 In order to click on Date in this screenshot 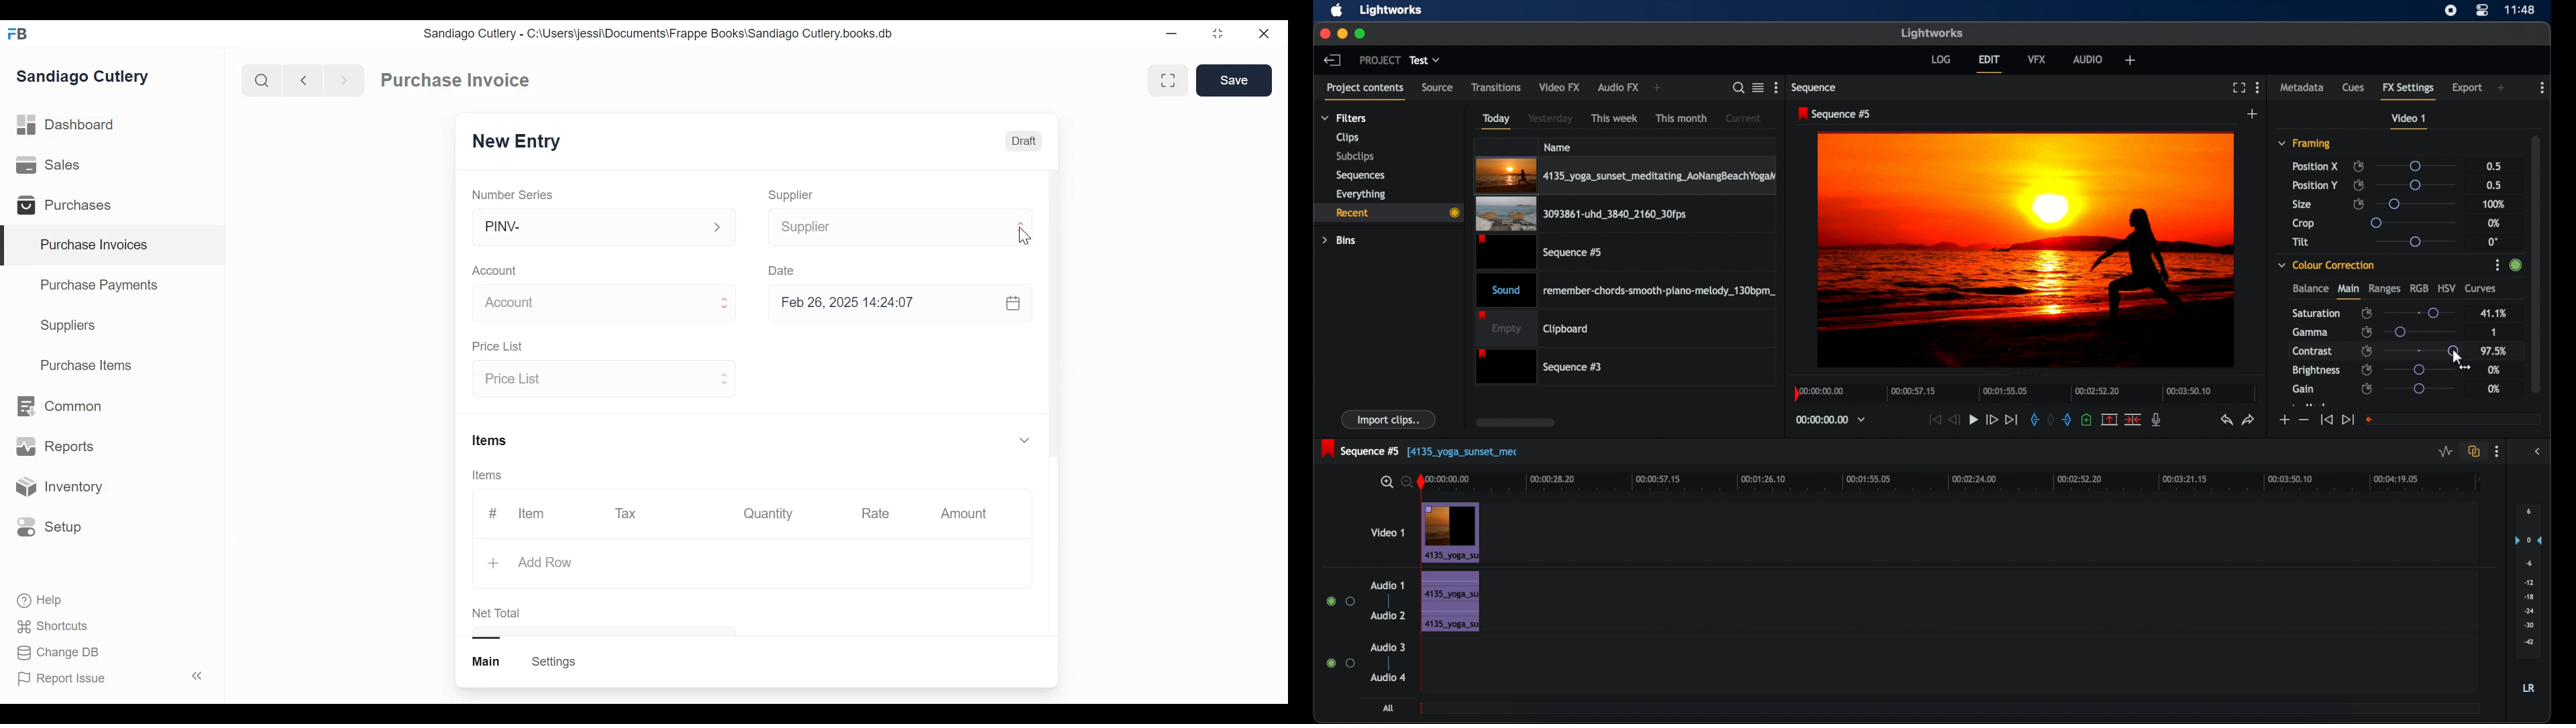, I will do `click(782, 270)`.